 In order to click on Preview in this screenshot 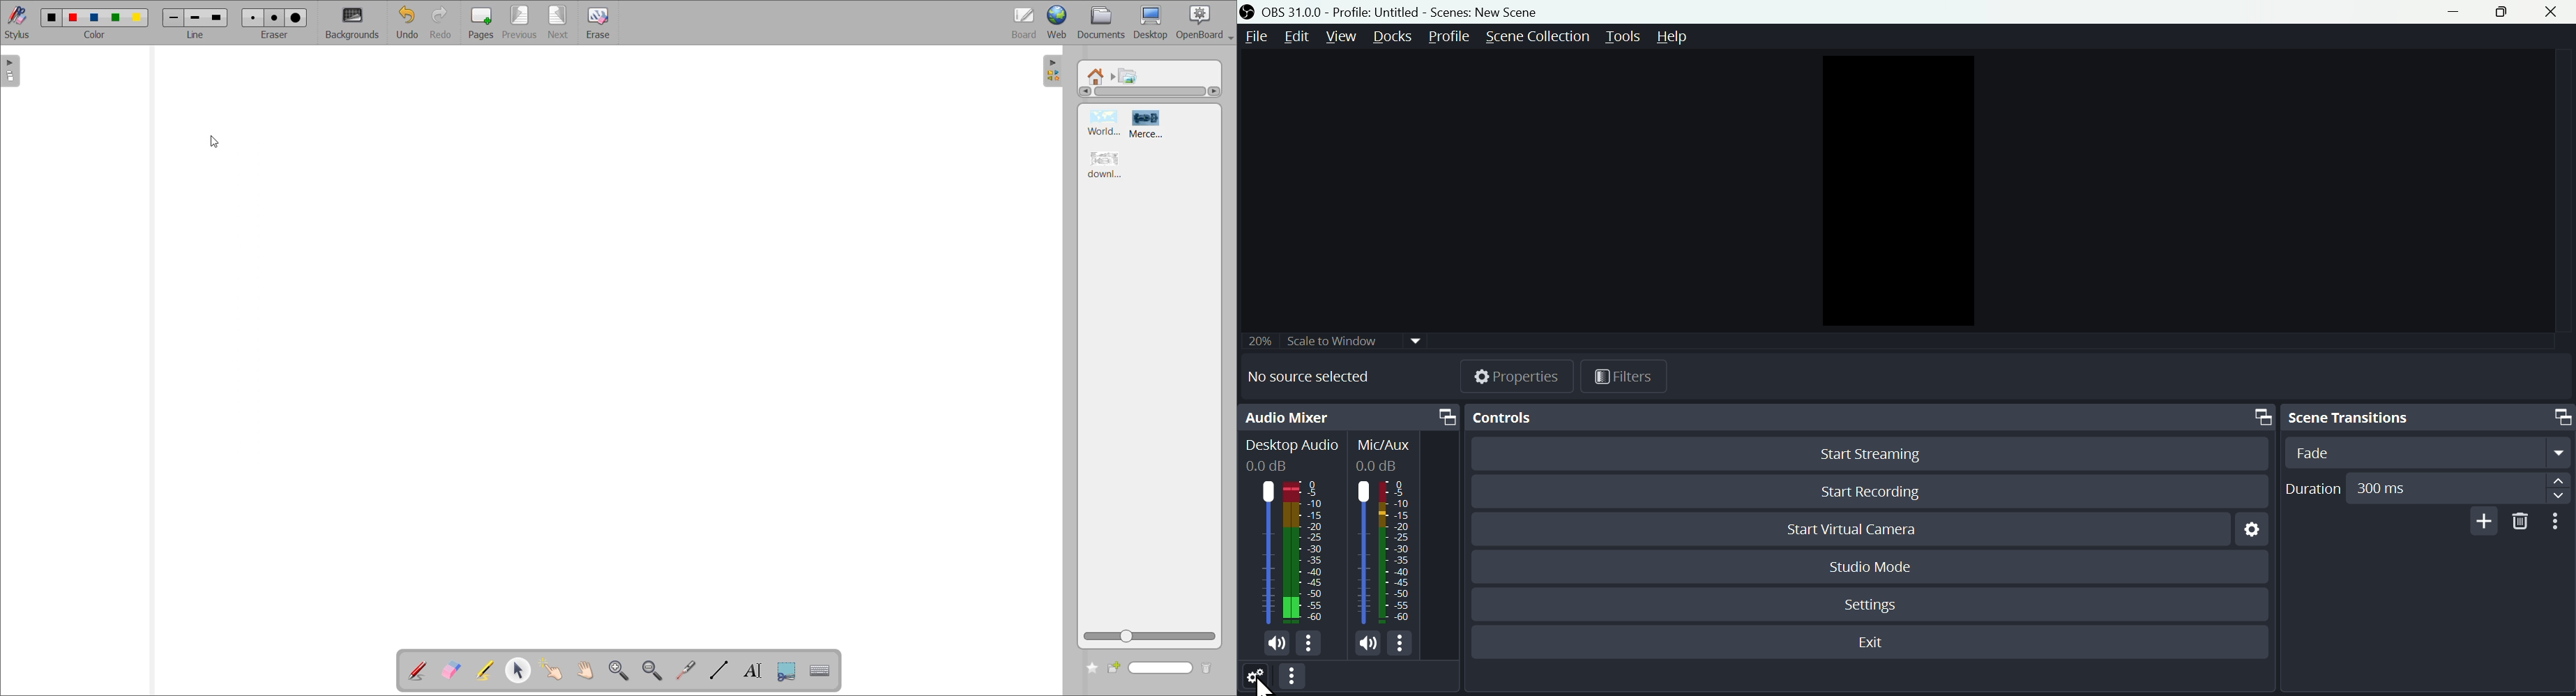, I will do `click(1900, 190)`.